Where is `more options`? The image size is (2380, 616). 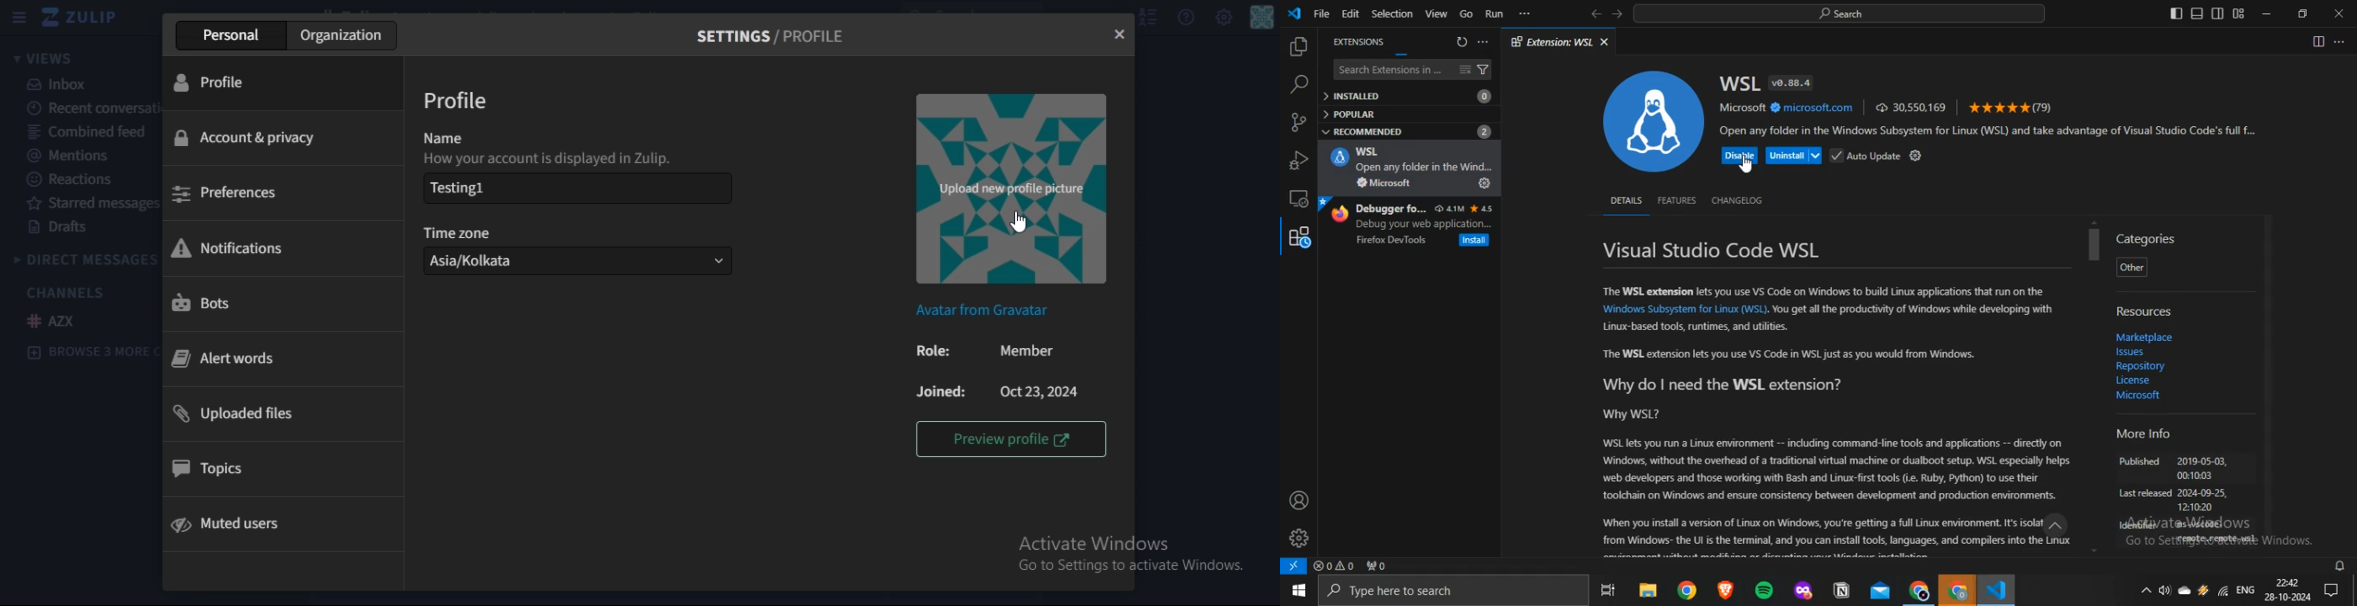 more options is located at coordinates (1482, 41).